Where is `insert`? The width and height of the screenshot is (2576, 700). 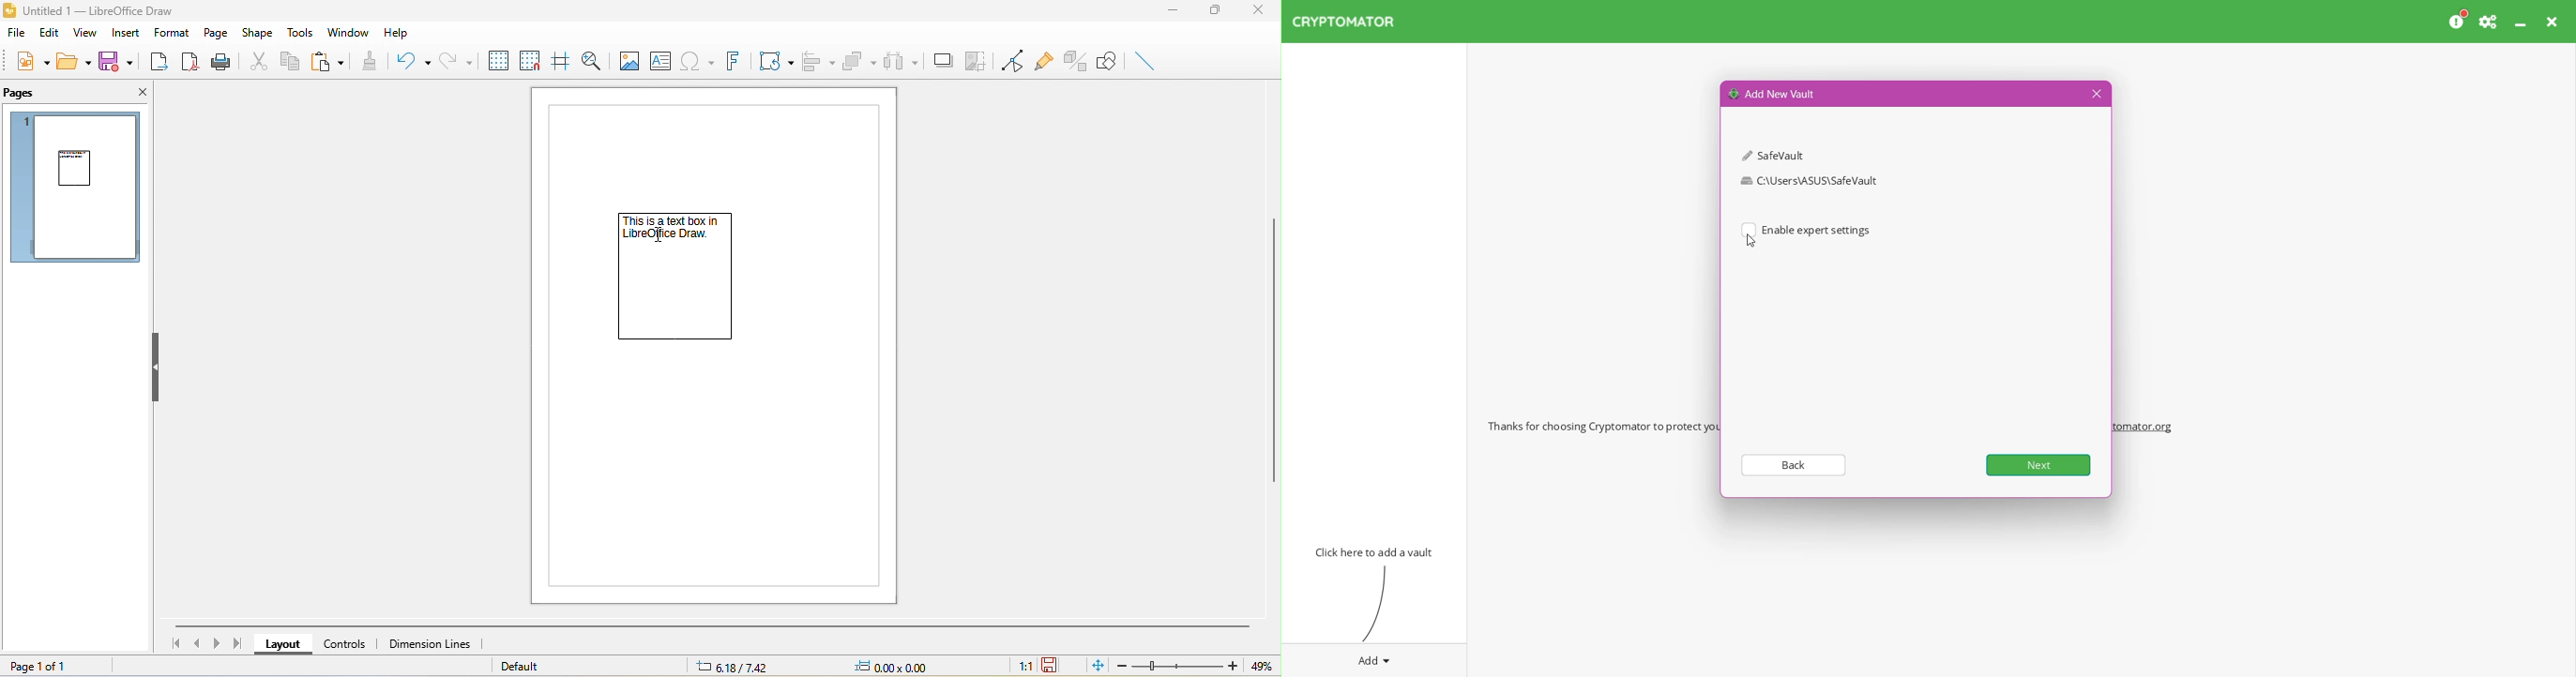 insert is located at coordinates (129, 35).